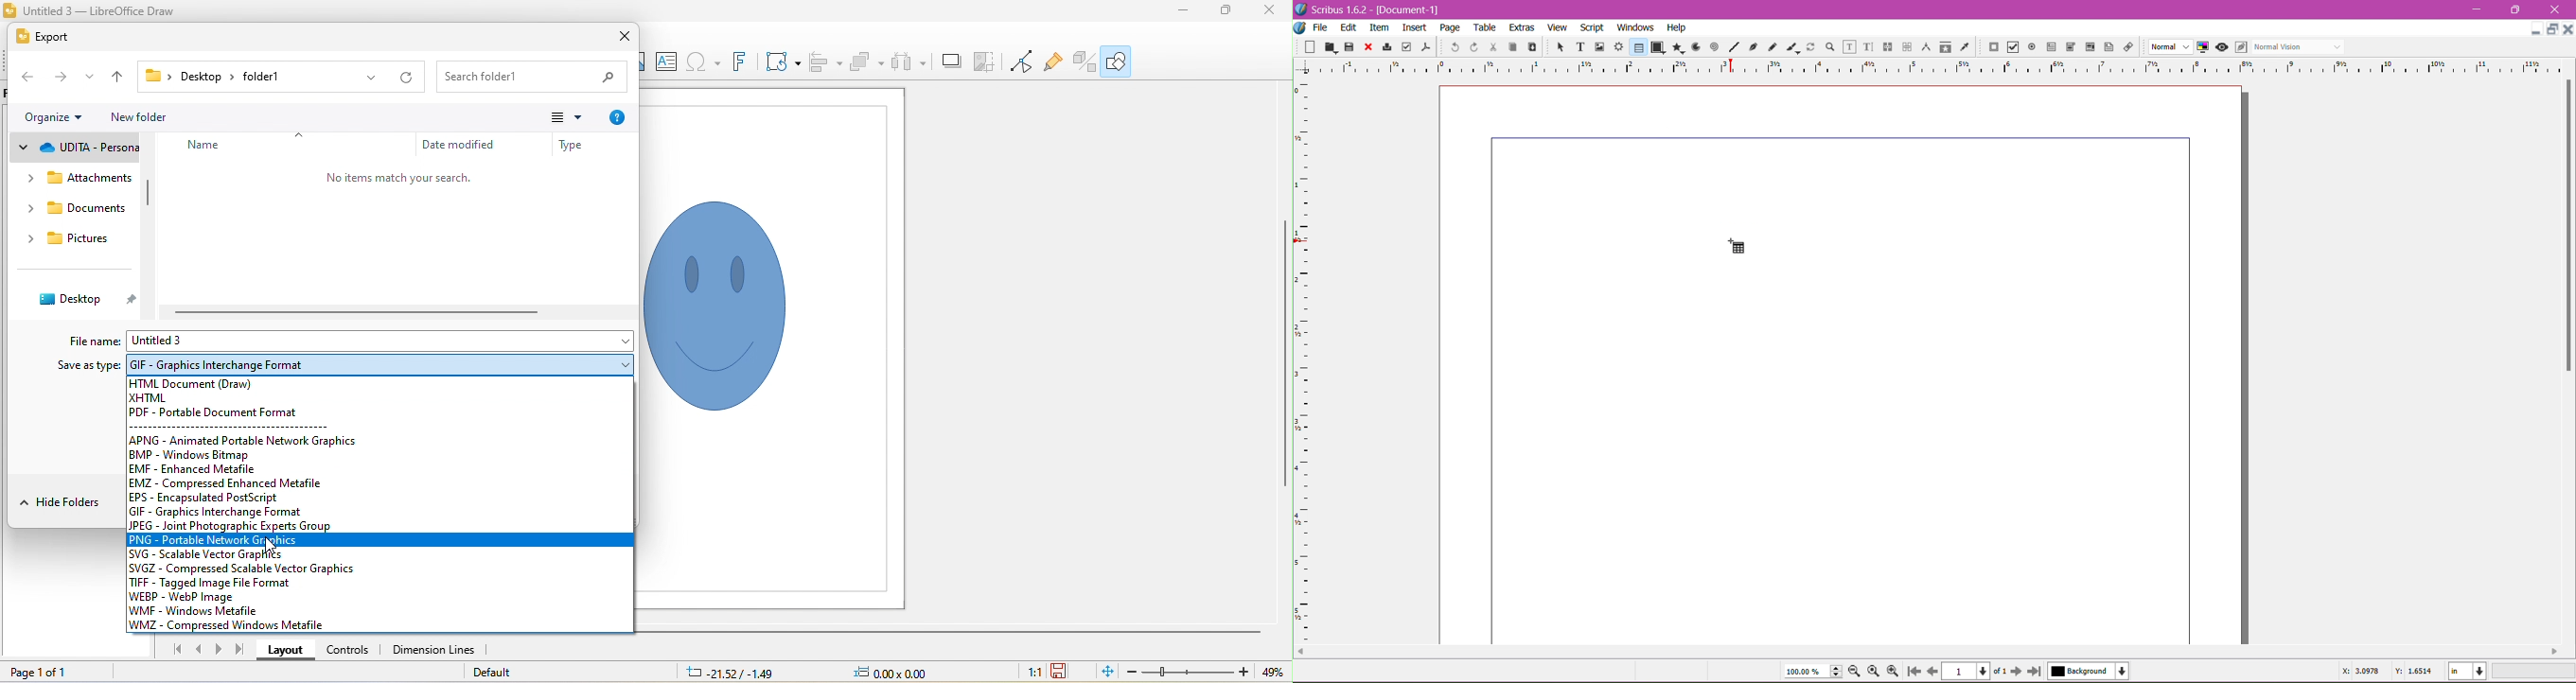 The height and width of the screenshot is (700, 2576). Describe the element at coordinates (1634, 27) in the screenshot. I see `Windows` at that location.